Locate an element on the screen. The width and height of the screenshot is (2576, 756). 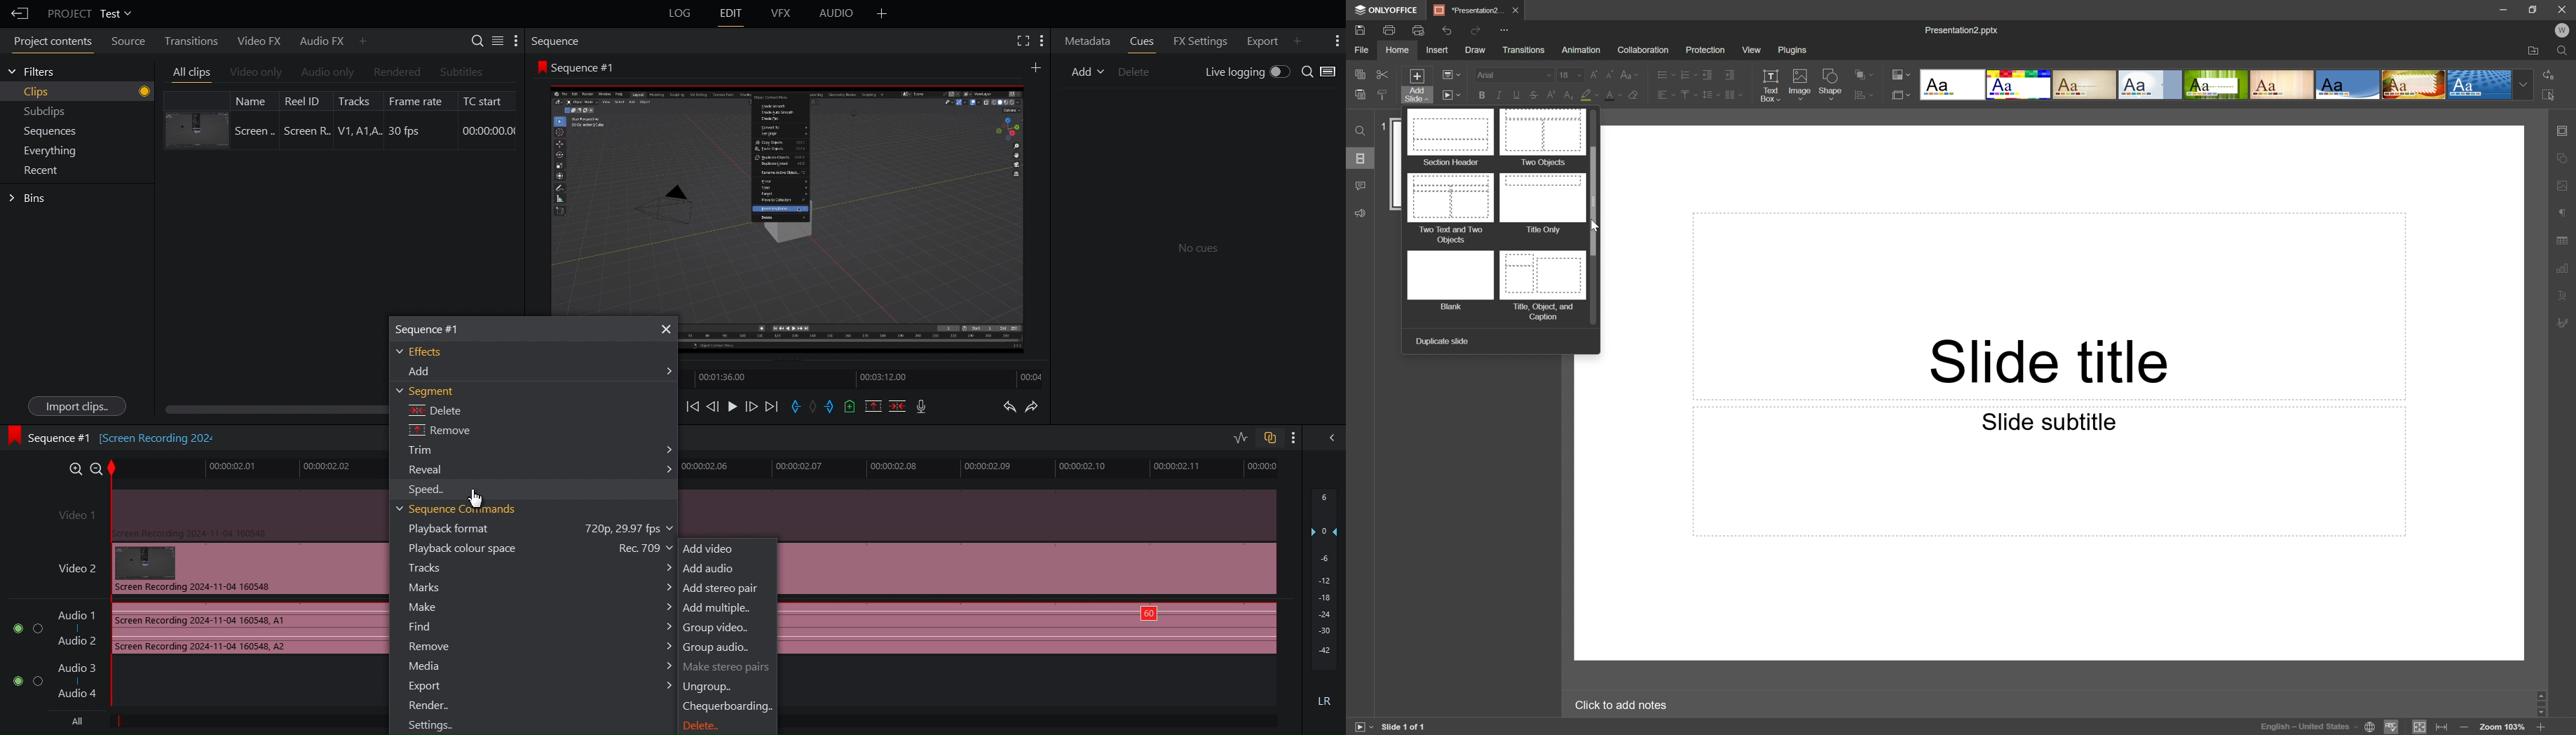
Find is located at coordinates (2565, 50).